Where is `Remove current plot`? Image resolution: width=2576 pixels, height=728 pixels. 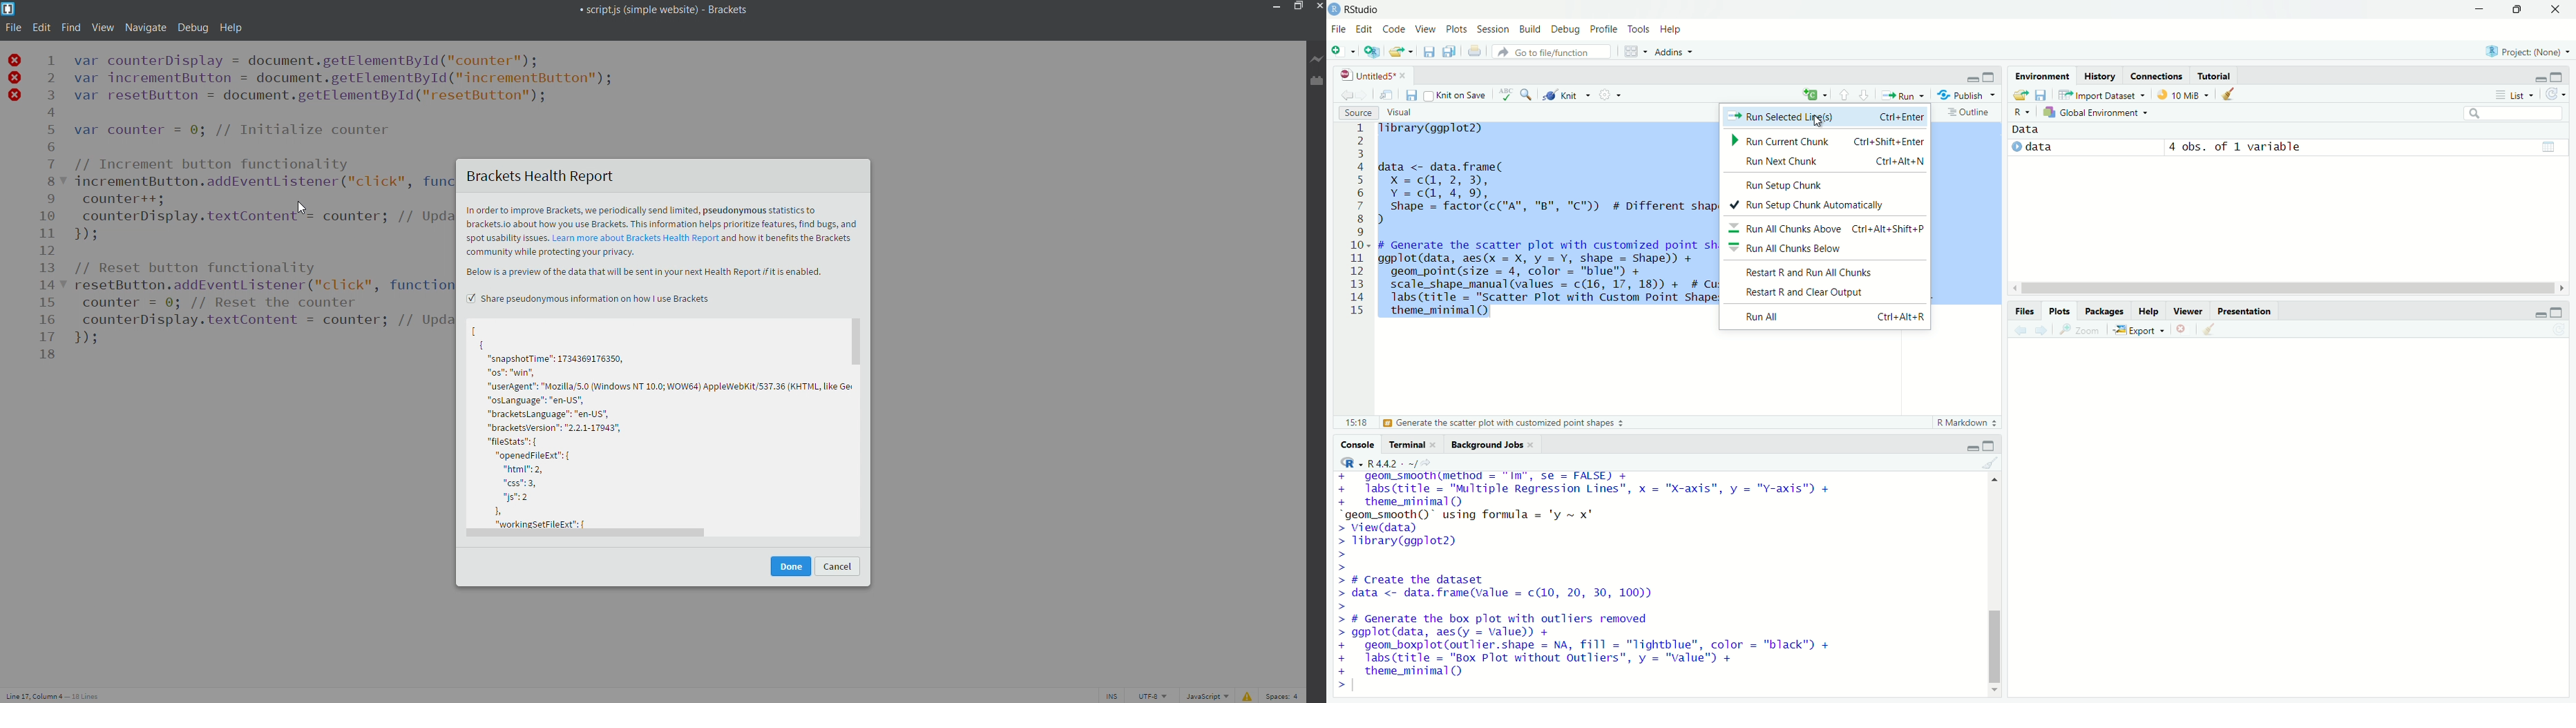
Remove current plot is located at coordinates (2181, 329).